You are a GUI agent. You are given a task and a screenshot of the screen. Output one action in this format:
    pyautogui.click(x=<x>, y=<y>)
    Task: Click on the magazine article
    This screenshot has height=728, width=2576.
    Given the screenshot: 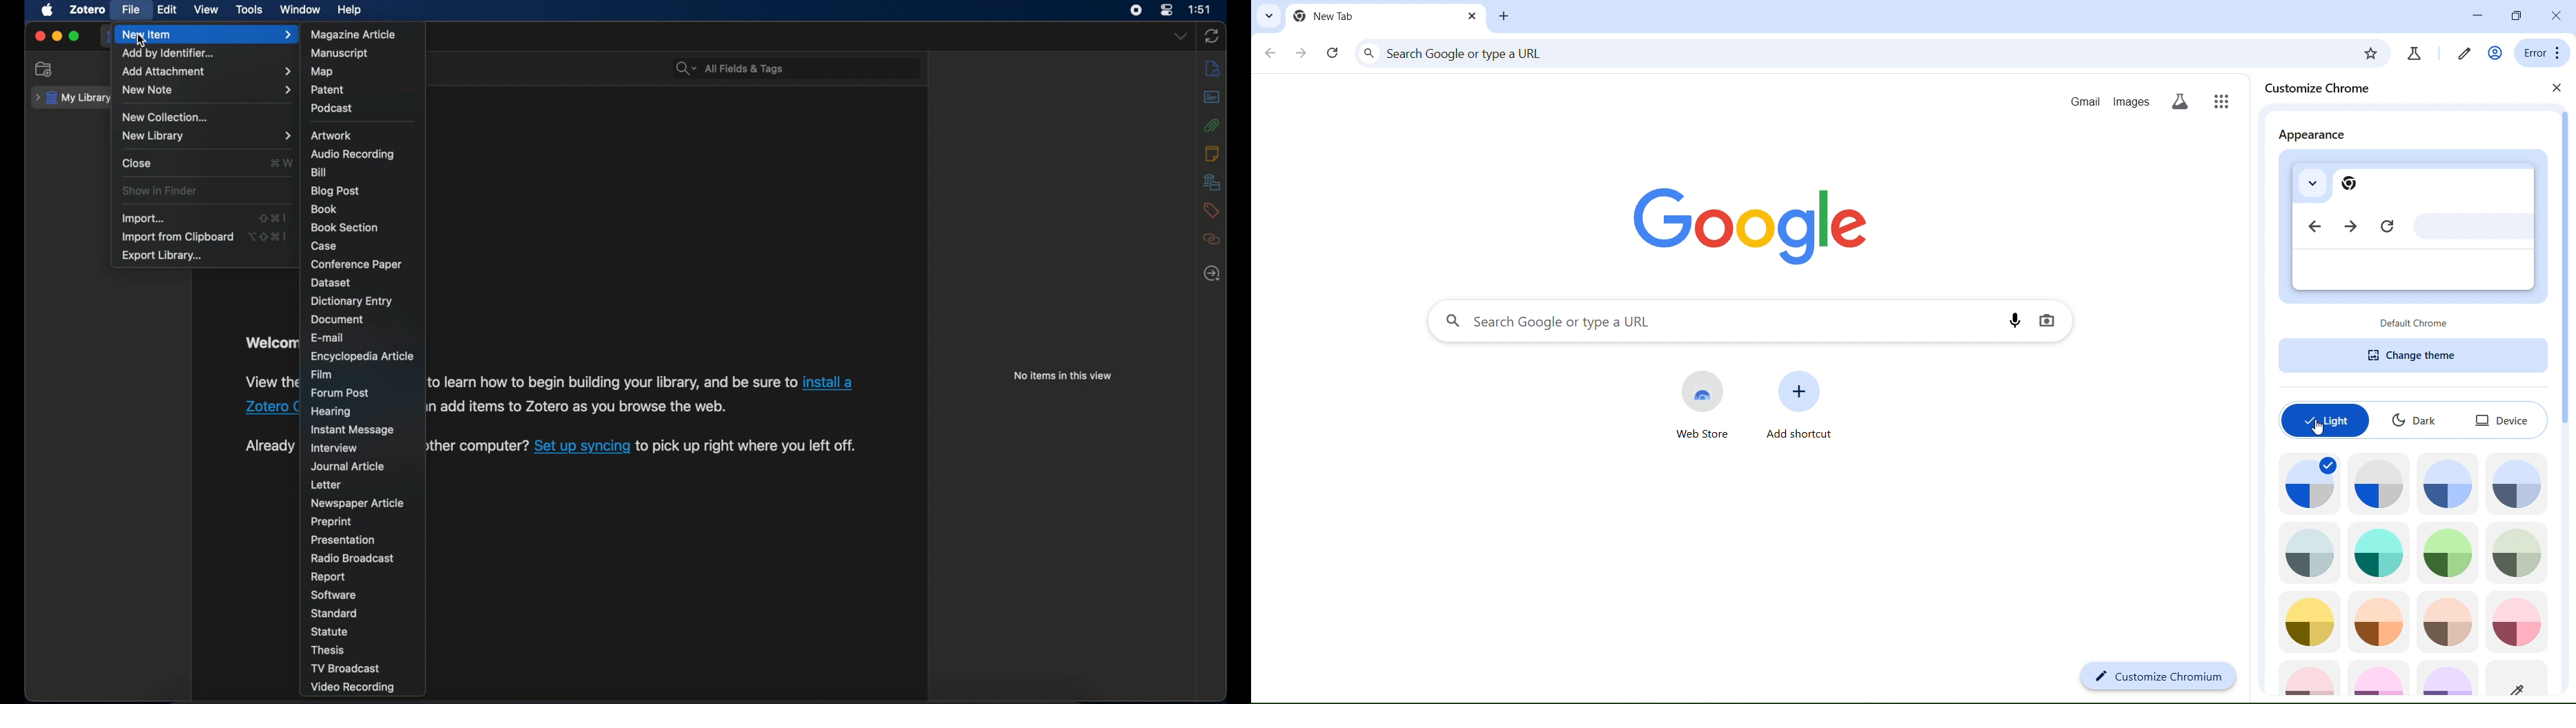 What is the action you would take?
    pyautogui.click(x=355, y=35)
    